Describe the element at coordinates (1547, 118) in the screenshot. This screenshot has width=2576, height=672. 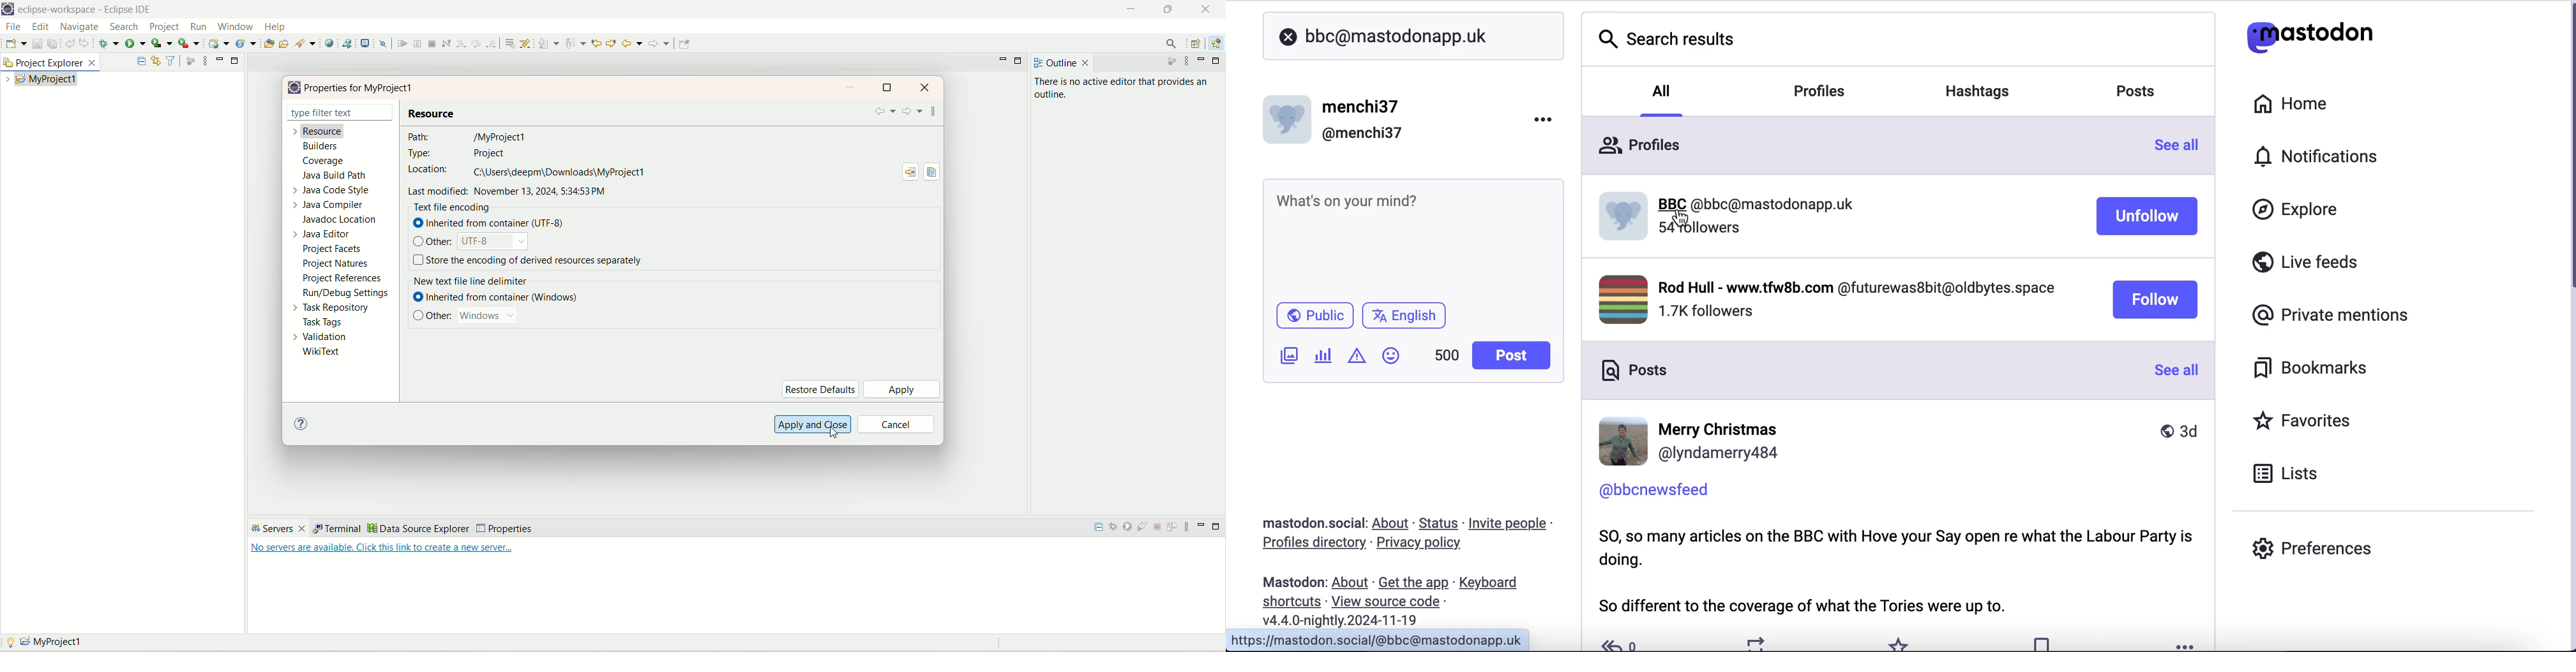
I see `menu options` at that location.